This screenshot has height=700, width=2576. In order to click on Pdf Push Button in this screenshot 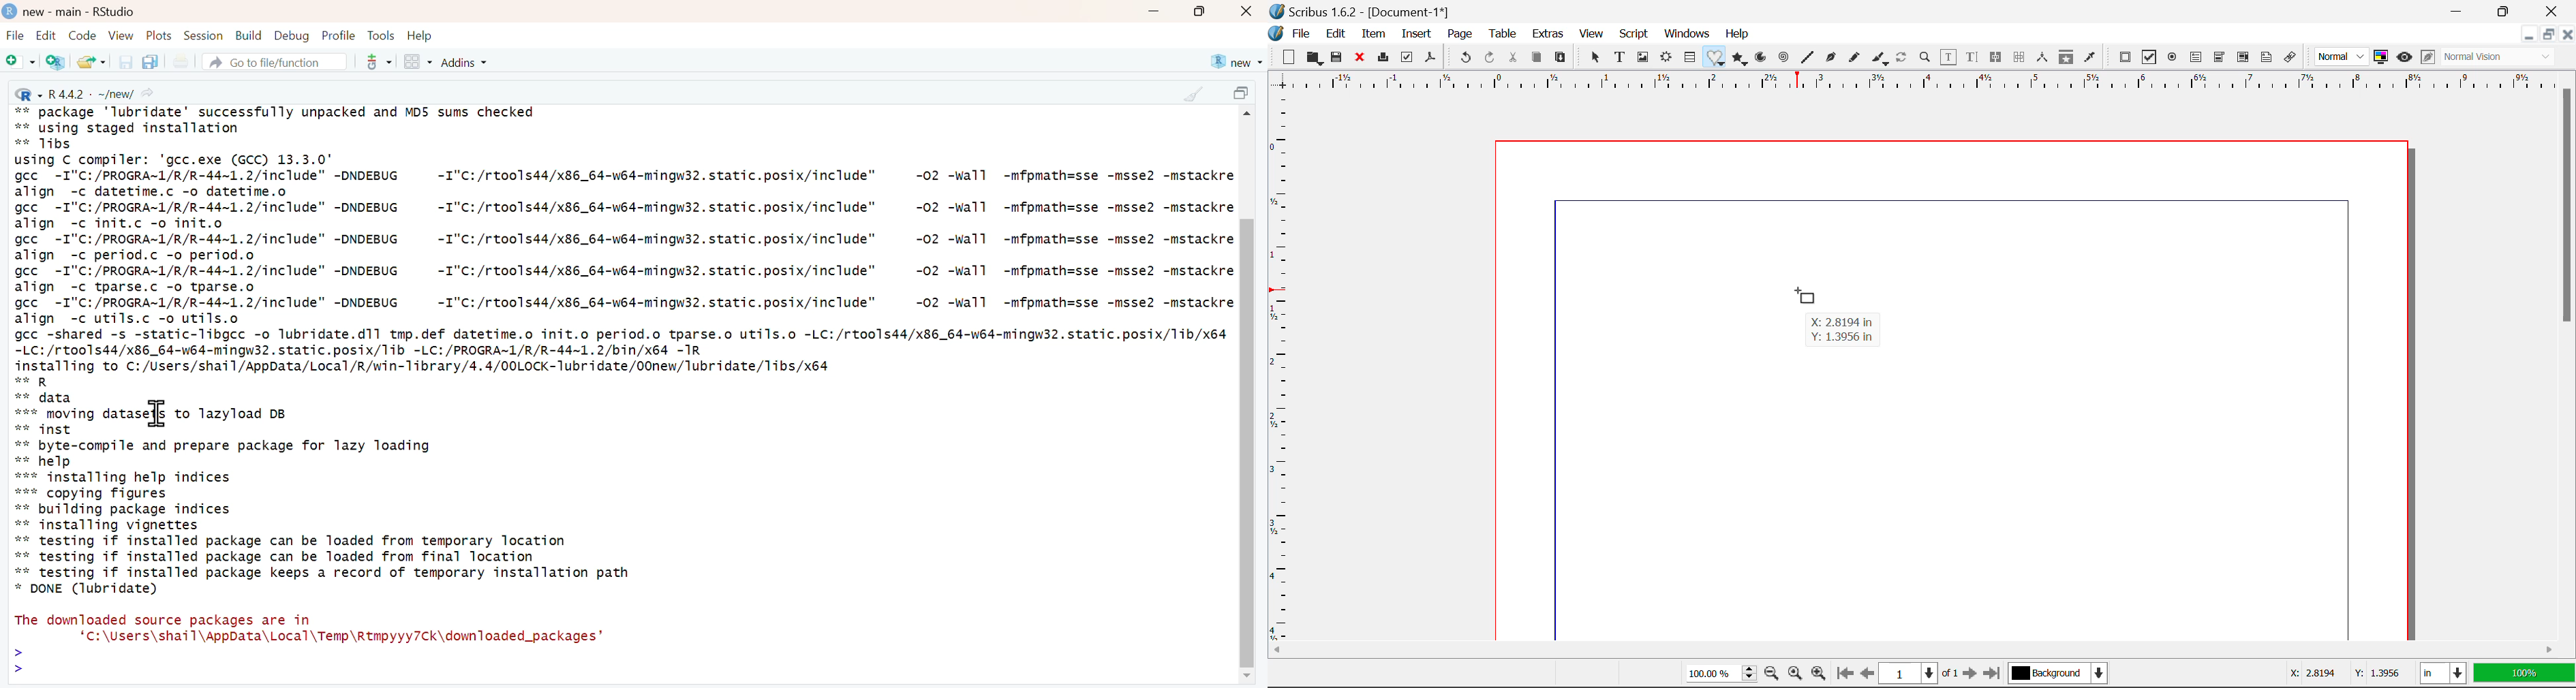, I will do `click(2126, 57)`.